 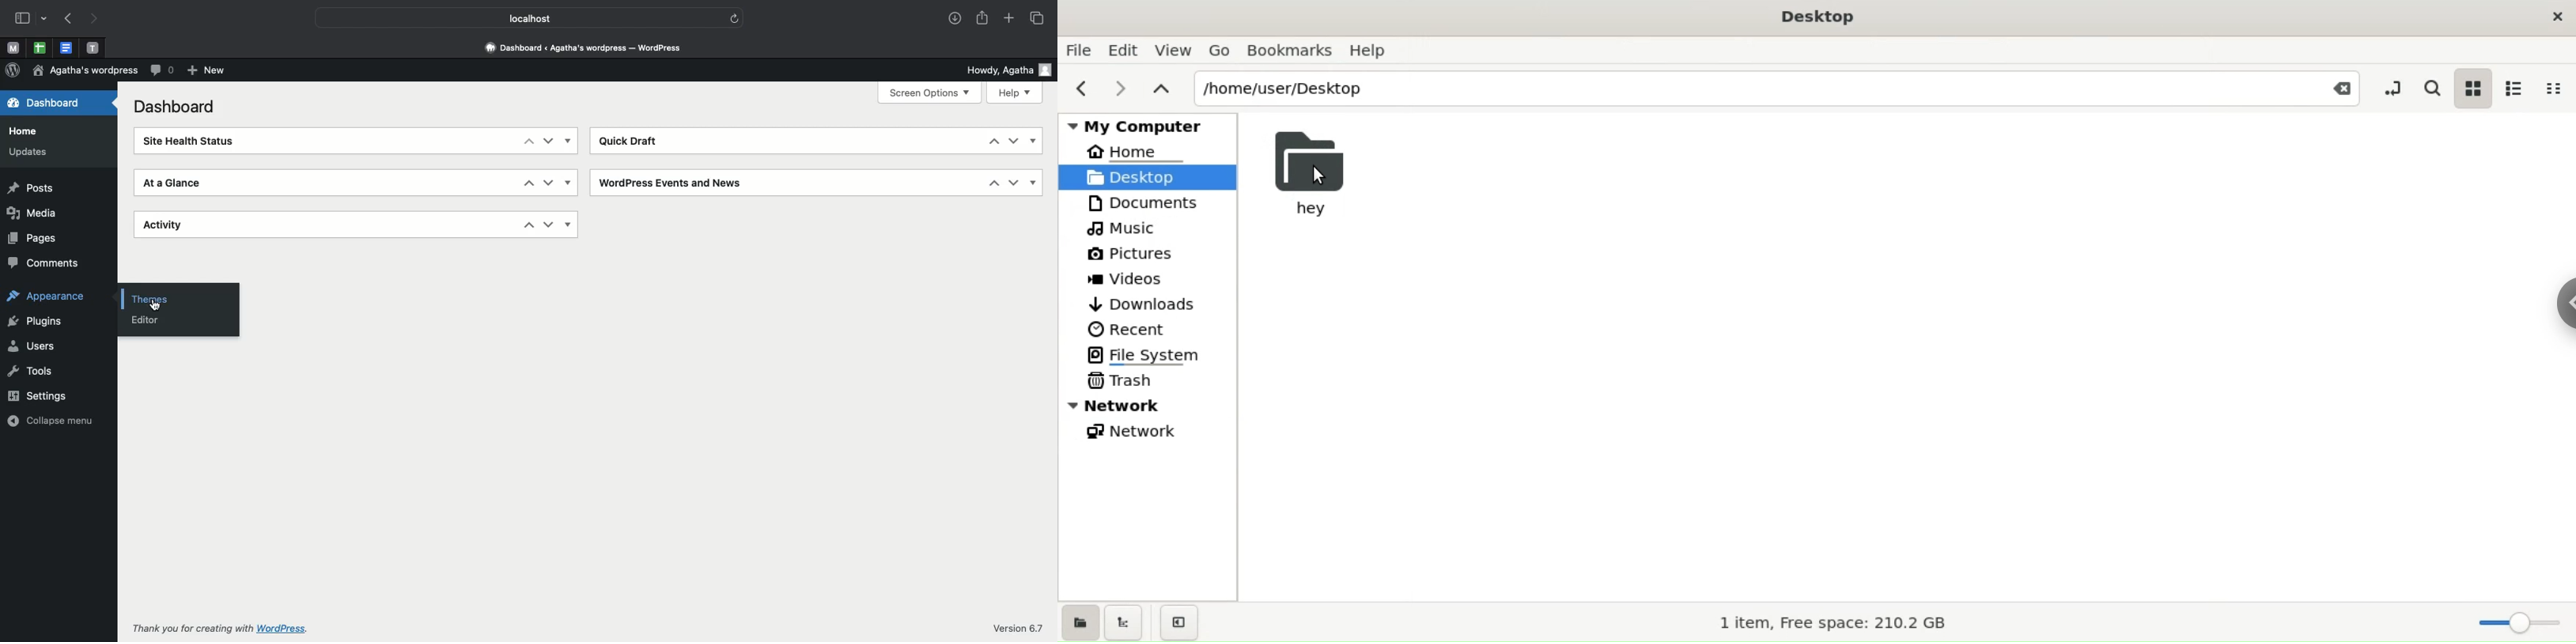 What do you see at coordinates (1015, 93) in the screenshot?
I see `Help` at bounding box center [1015, 93].